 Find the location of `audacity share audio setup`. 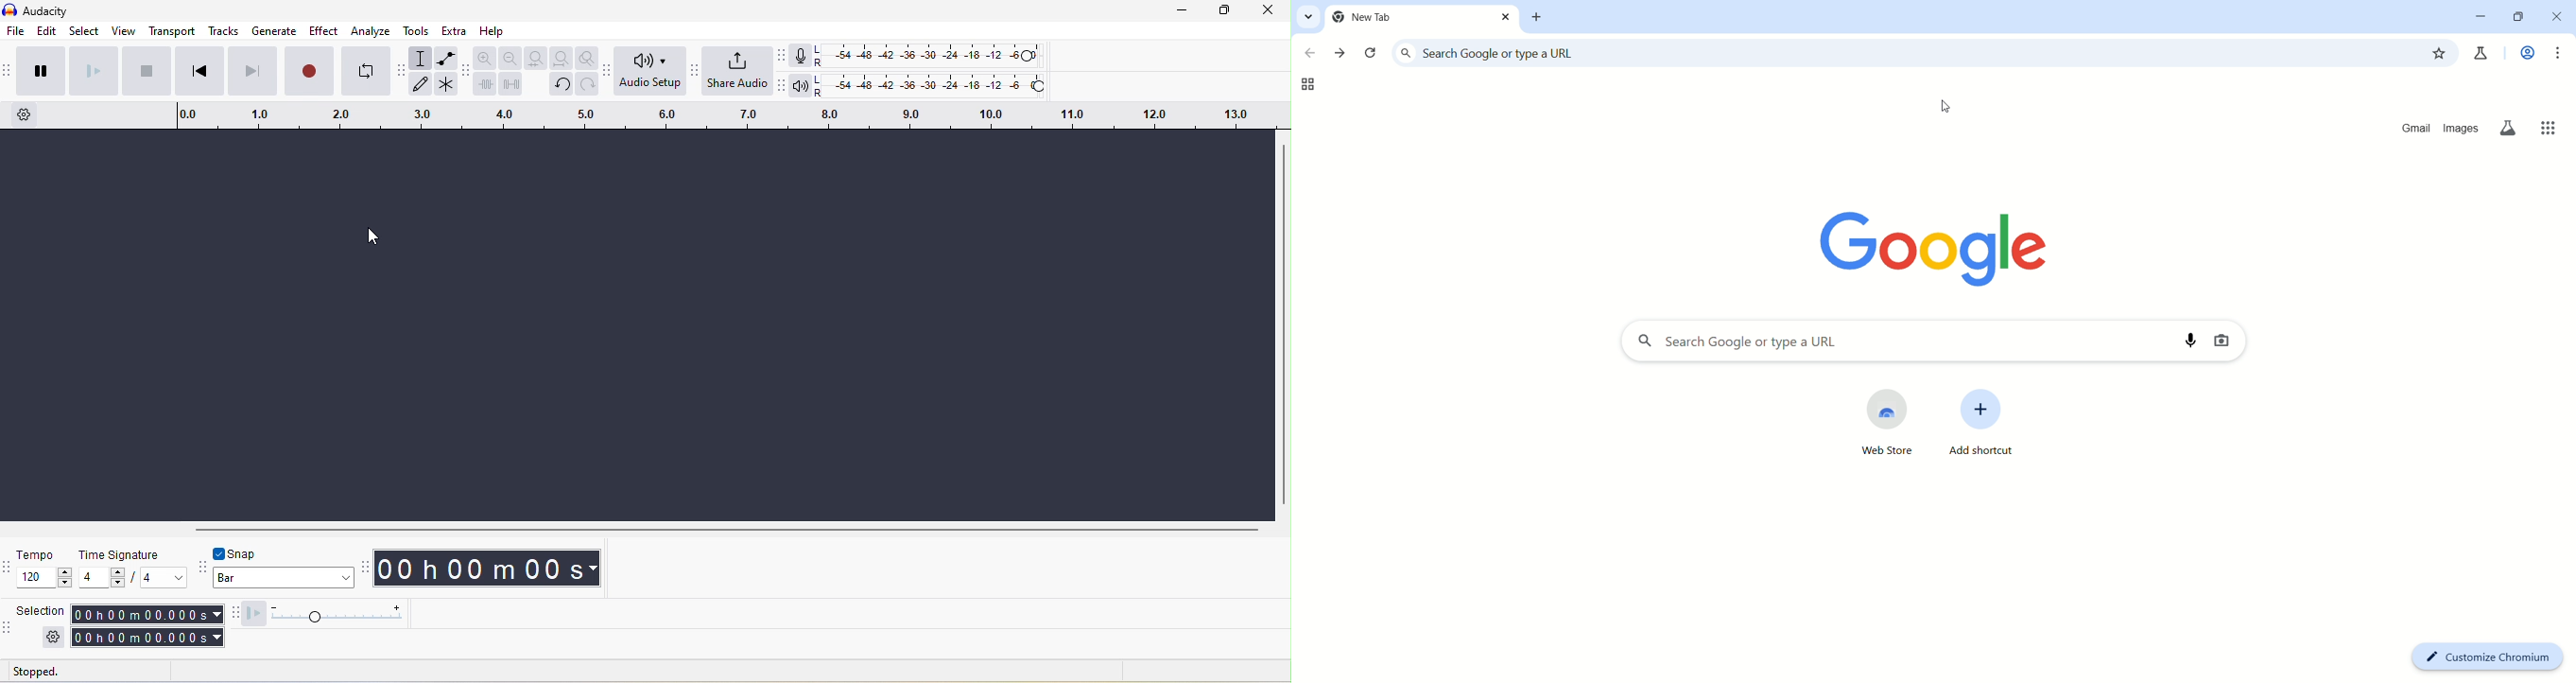

audacity share audio setup is located at coordinates (696, 73).